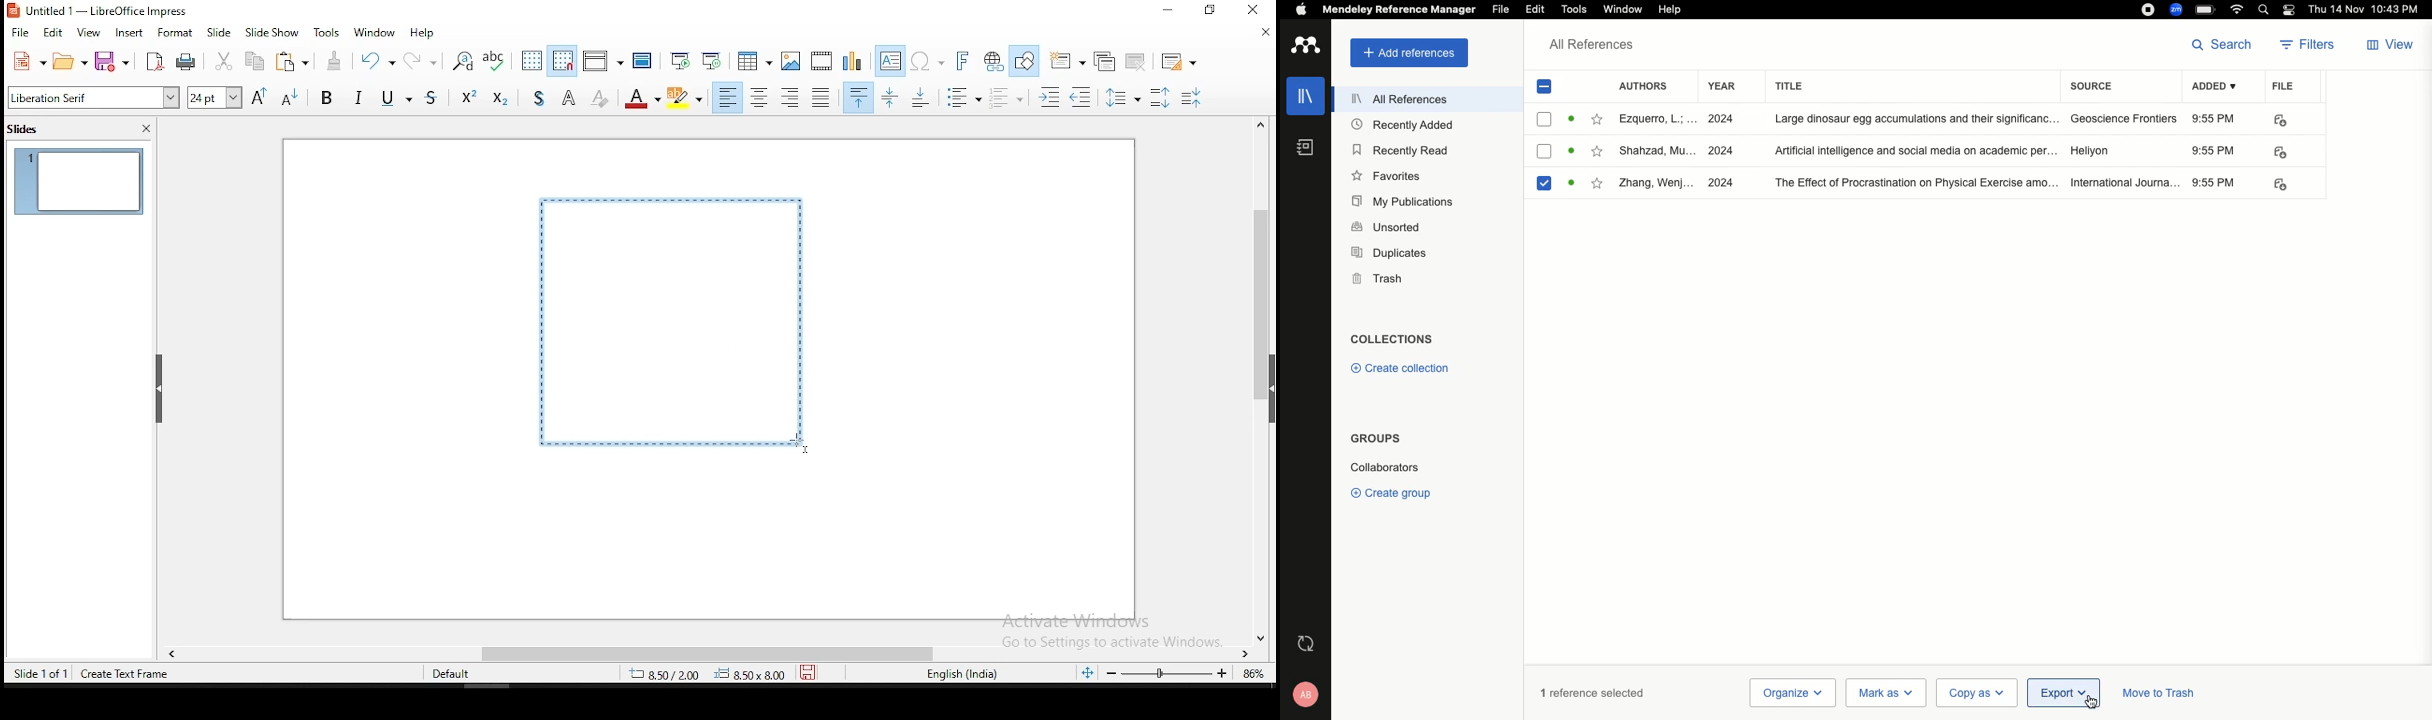  What do you see at coordinates (424, 30) in the screenshot?
I see `help` at bounding box center [424, 30].